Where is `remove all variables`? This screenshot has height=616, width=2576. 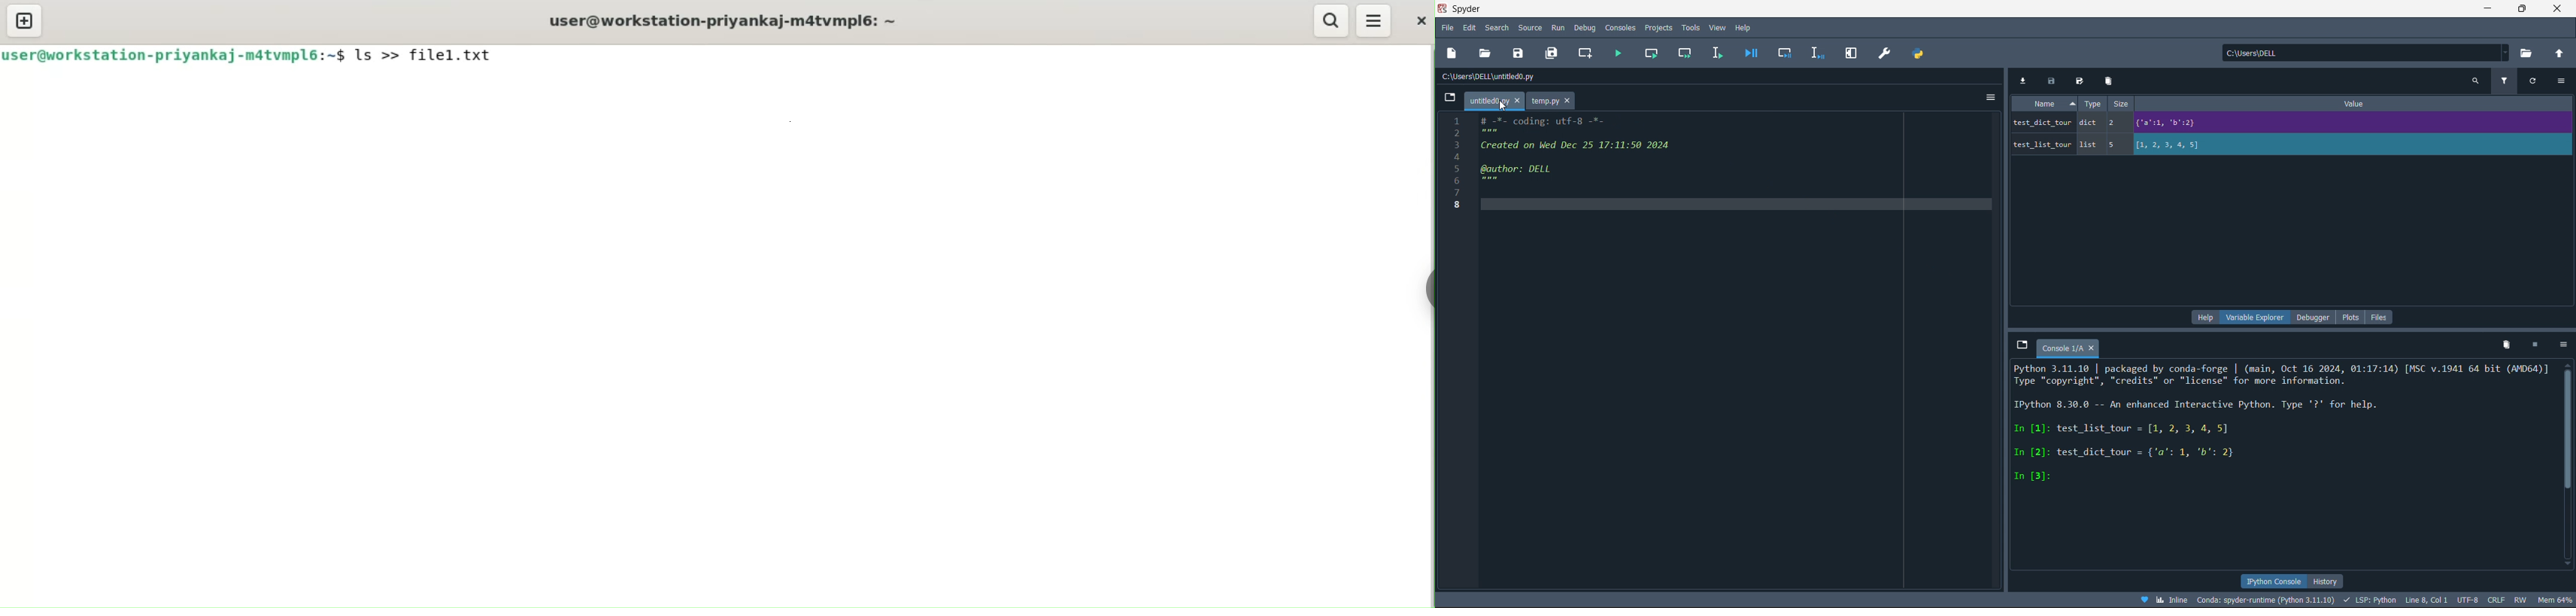
remove all variables is located at coordinates (2505, 344).